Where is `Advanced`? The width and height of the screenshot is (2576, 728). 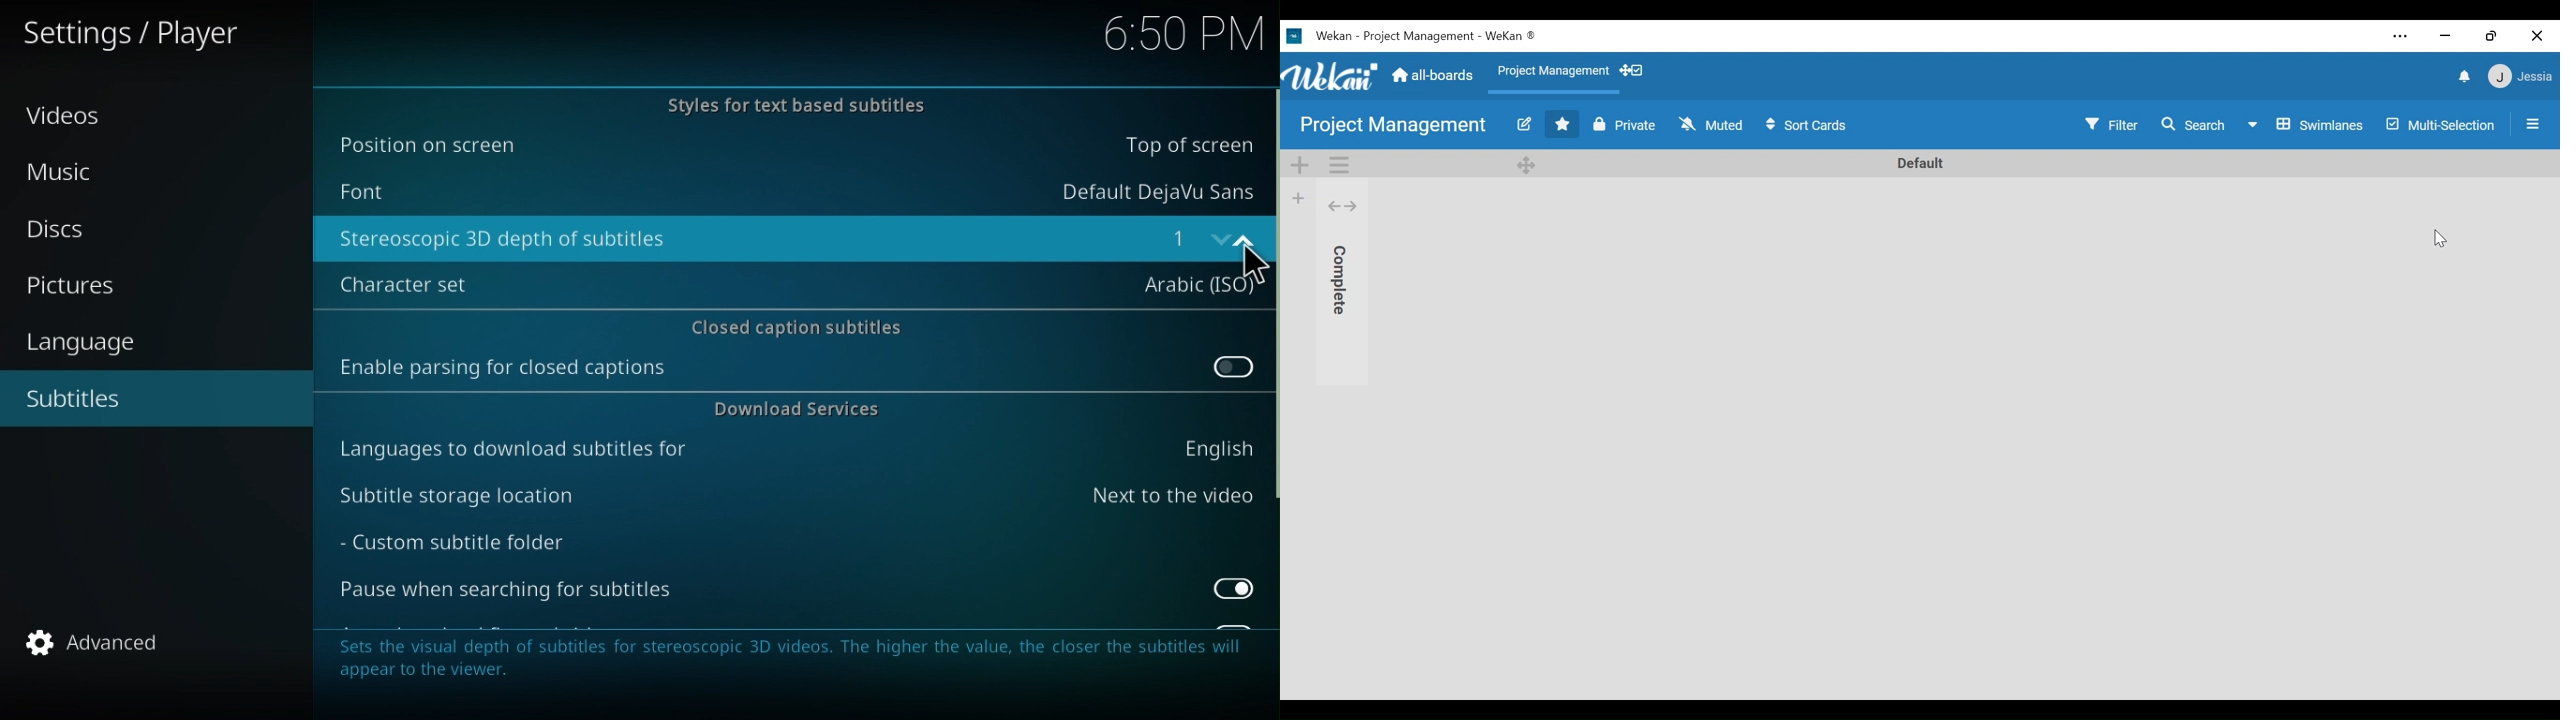 Advanced is located at coordinates (101, 646).